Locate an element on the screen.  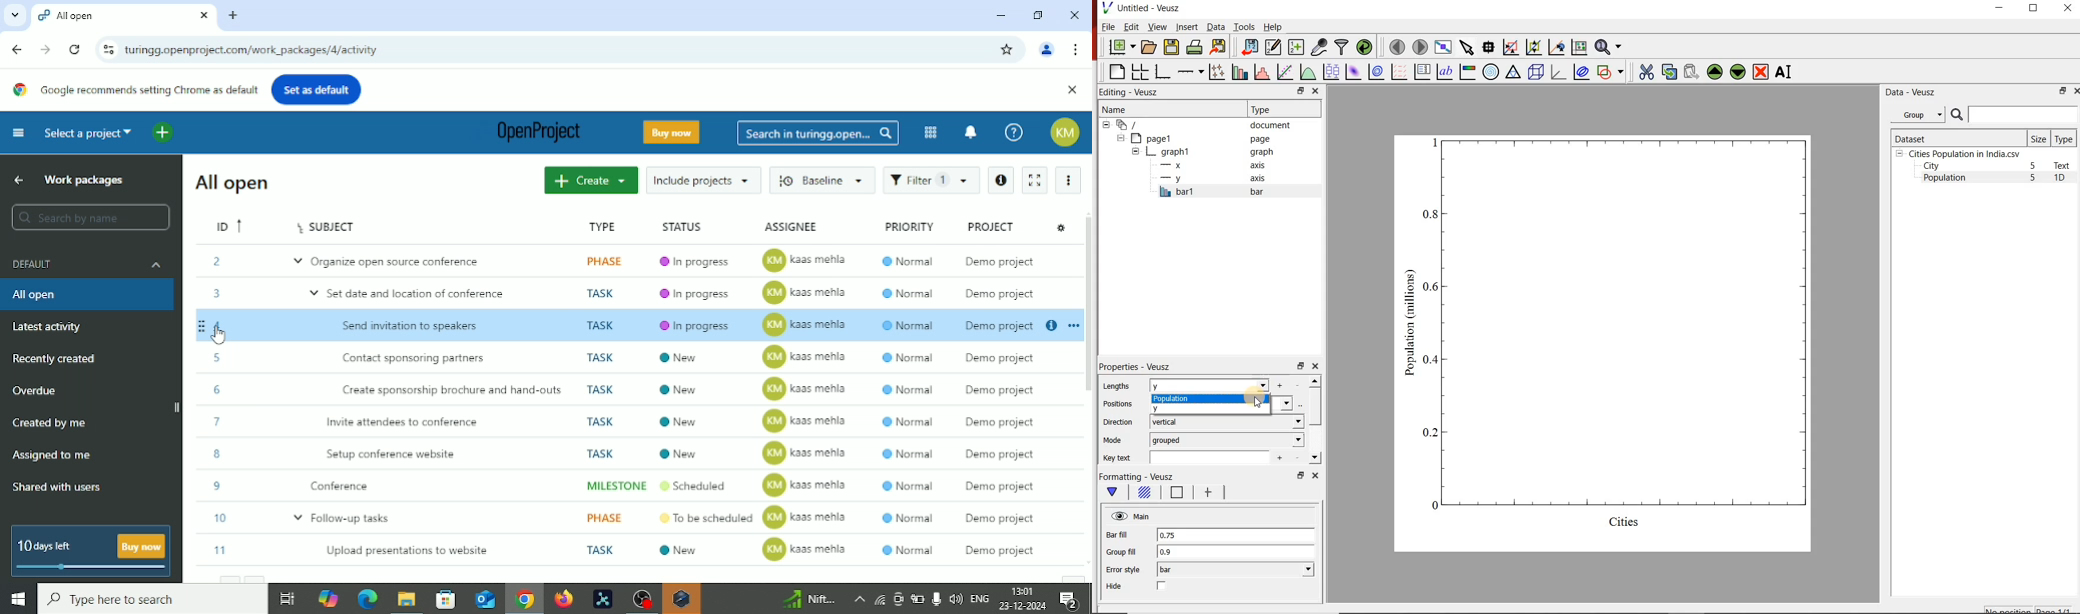
Activate zen mode is located at coordinates (1037, 179).